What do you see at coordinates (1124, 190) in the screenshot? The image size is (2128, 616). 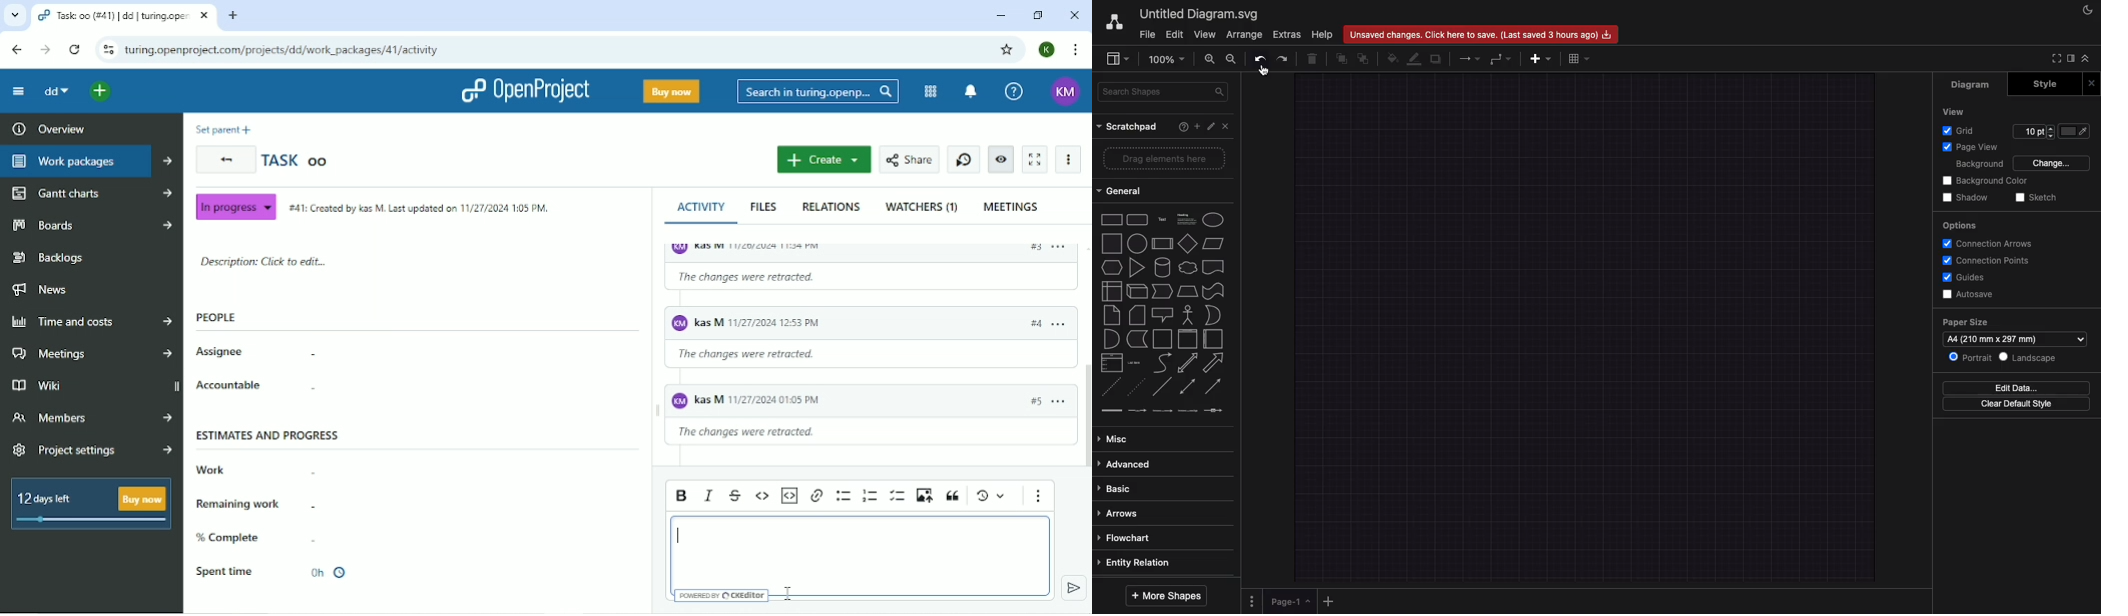 I see `General` at bounding box center [1124, 190].